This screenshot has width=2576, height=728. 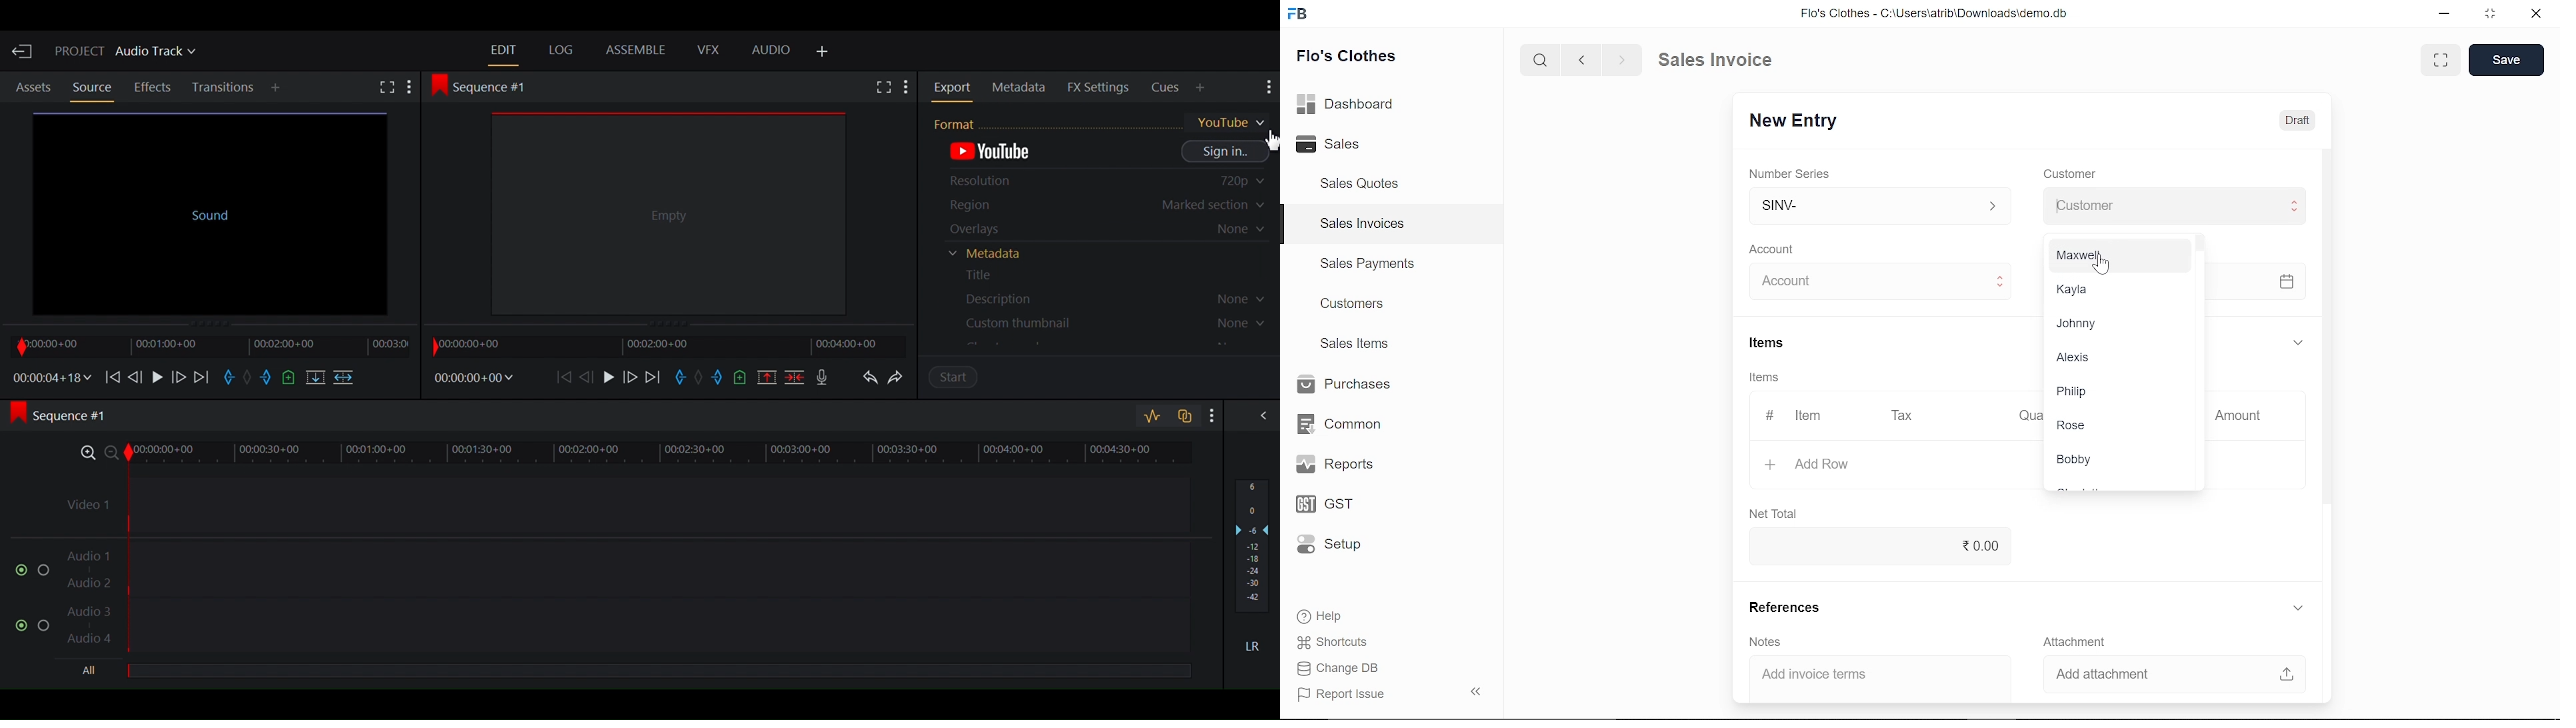 What do you see at coordinates (2330, 325) in the screenshot?
I see `vertical scrollbar` at bounding box center [2330, 325].